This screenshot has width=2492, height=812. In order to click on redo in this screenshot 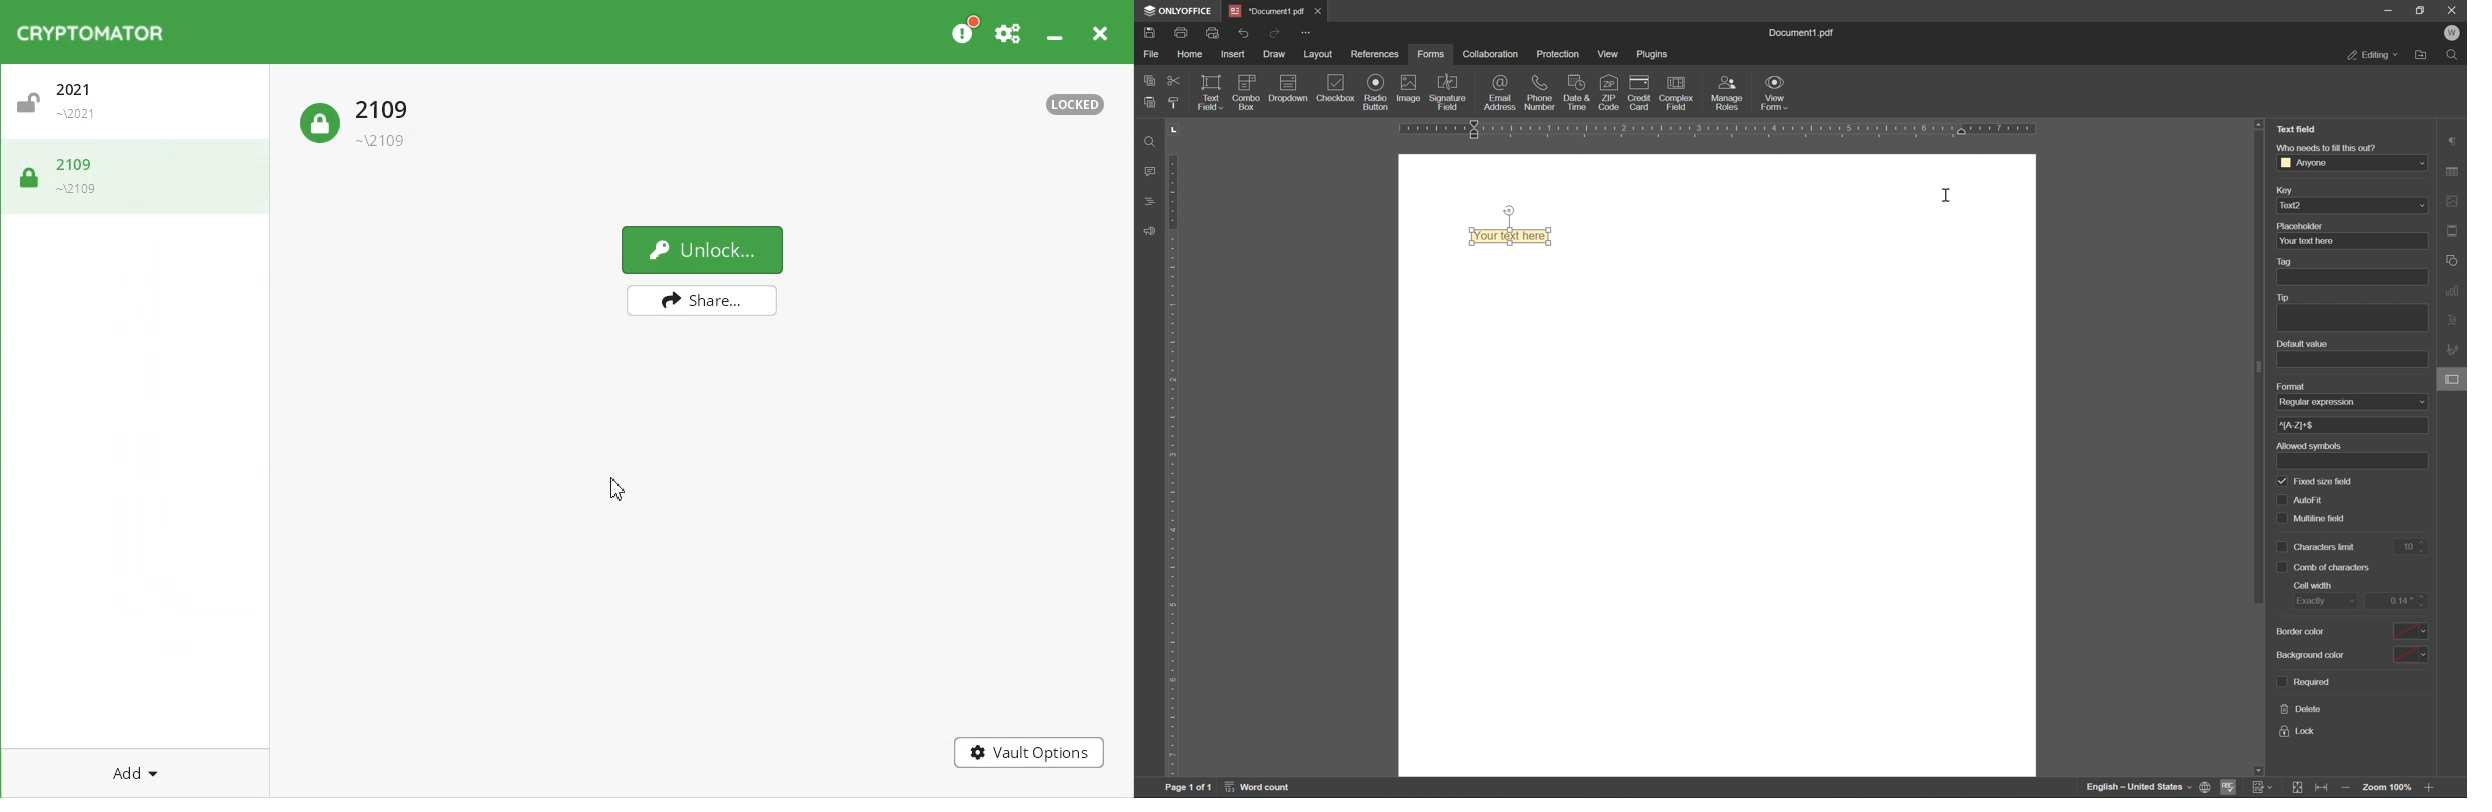, I will do `click(1275, 33)`.